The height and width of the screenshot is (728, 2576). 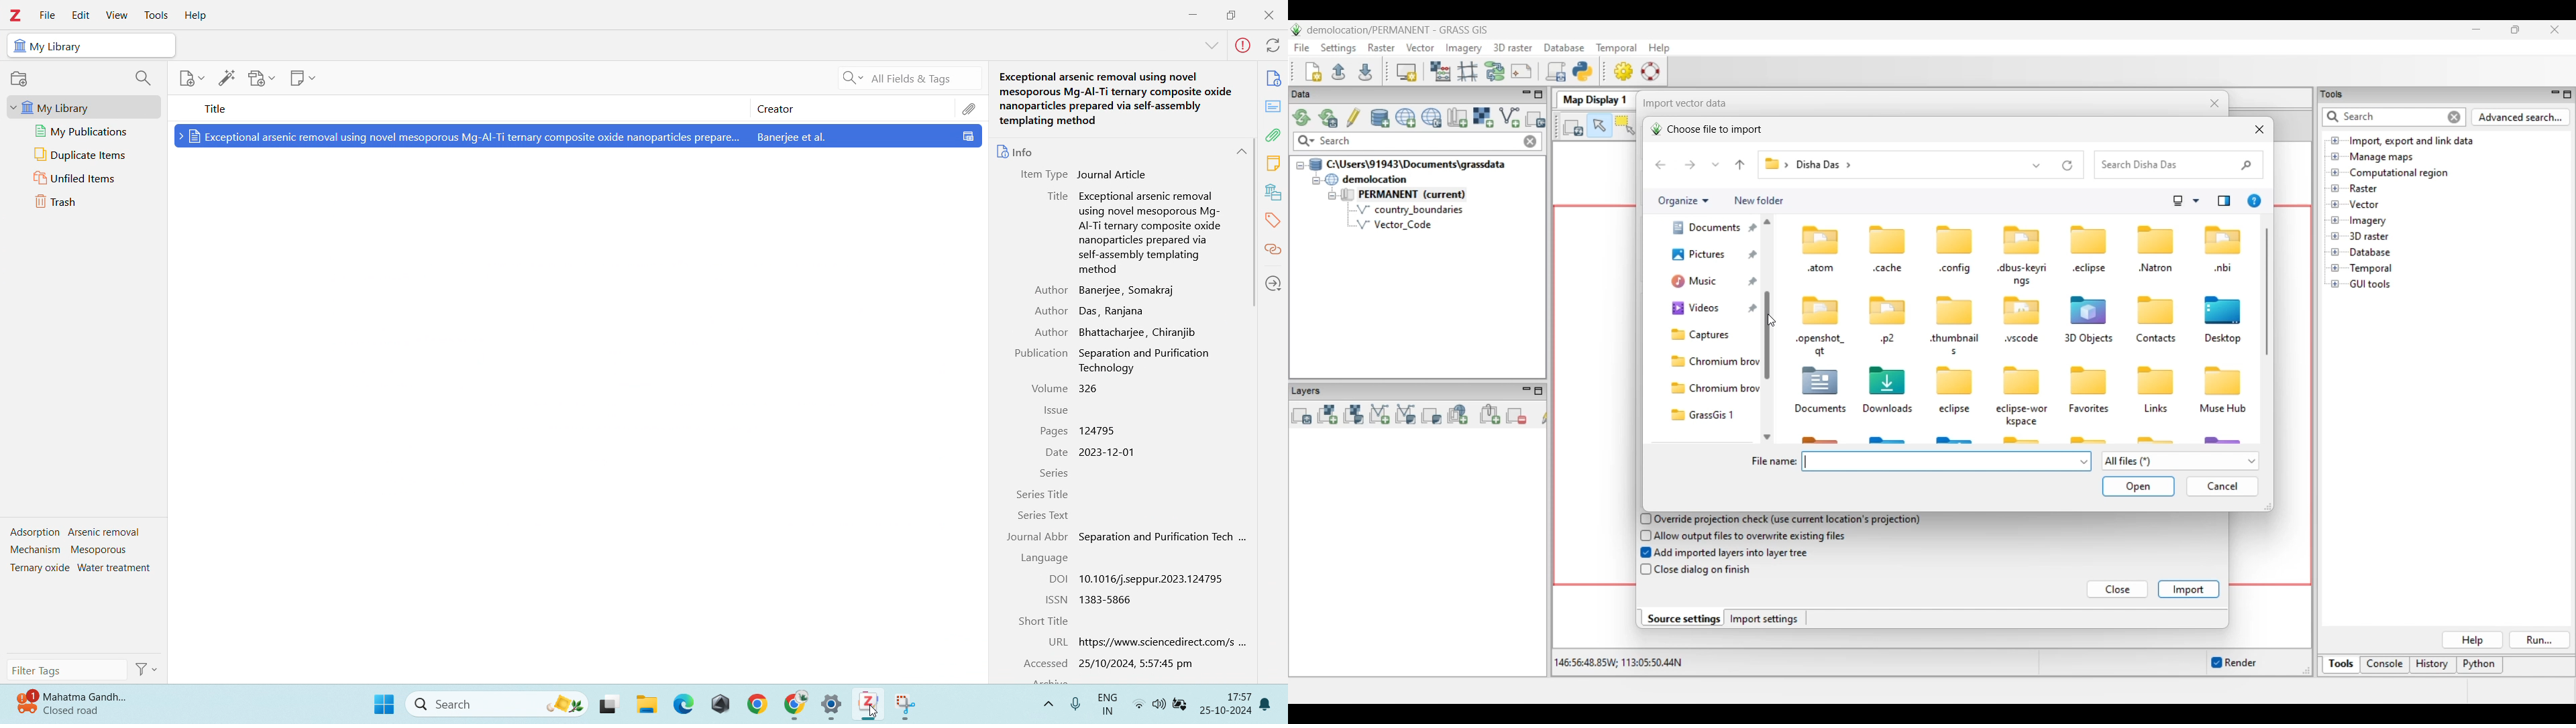 I want to click on add attachments, so click(x=262, y=78).